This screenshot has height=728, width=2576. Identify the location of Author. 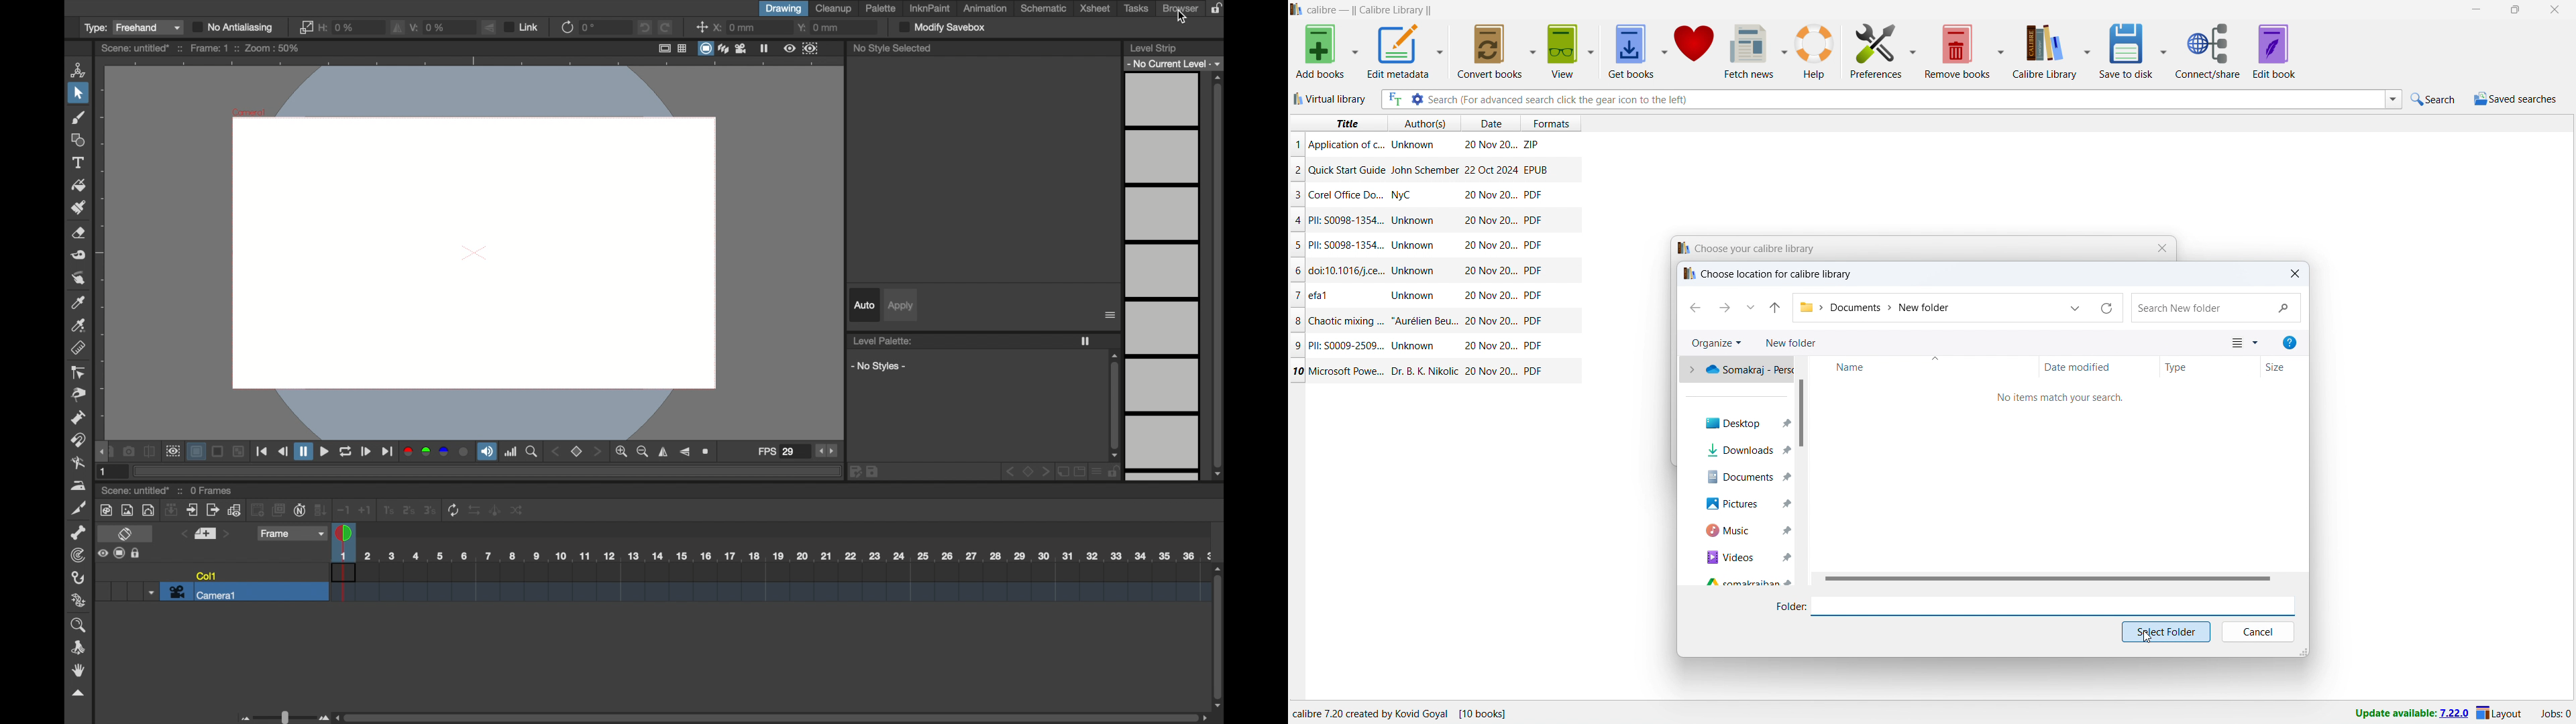
(1411, 145).